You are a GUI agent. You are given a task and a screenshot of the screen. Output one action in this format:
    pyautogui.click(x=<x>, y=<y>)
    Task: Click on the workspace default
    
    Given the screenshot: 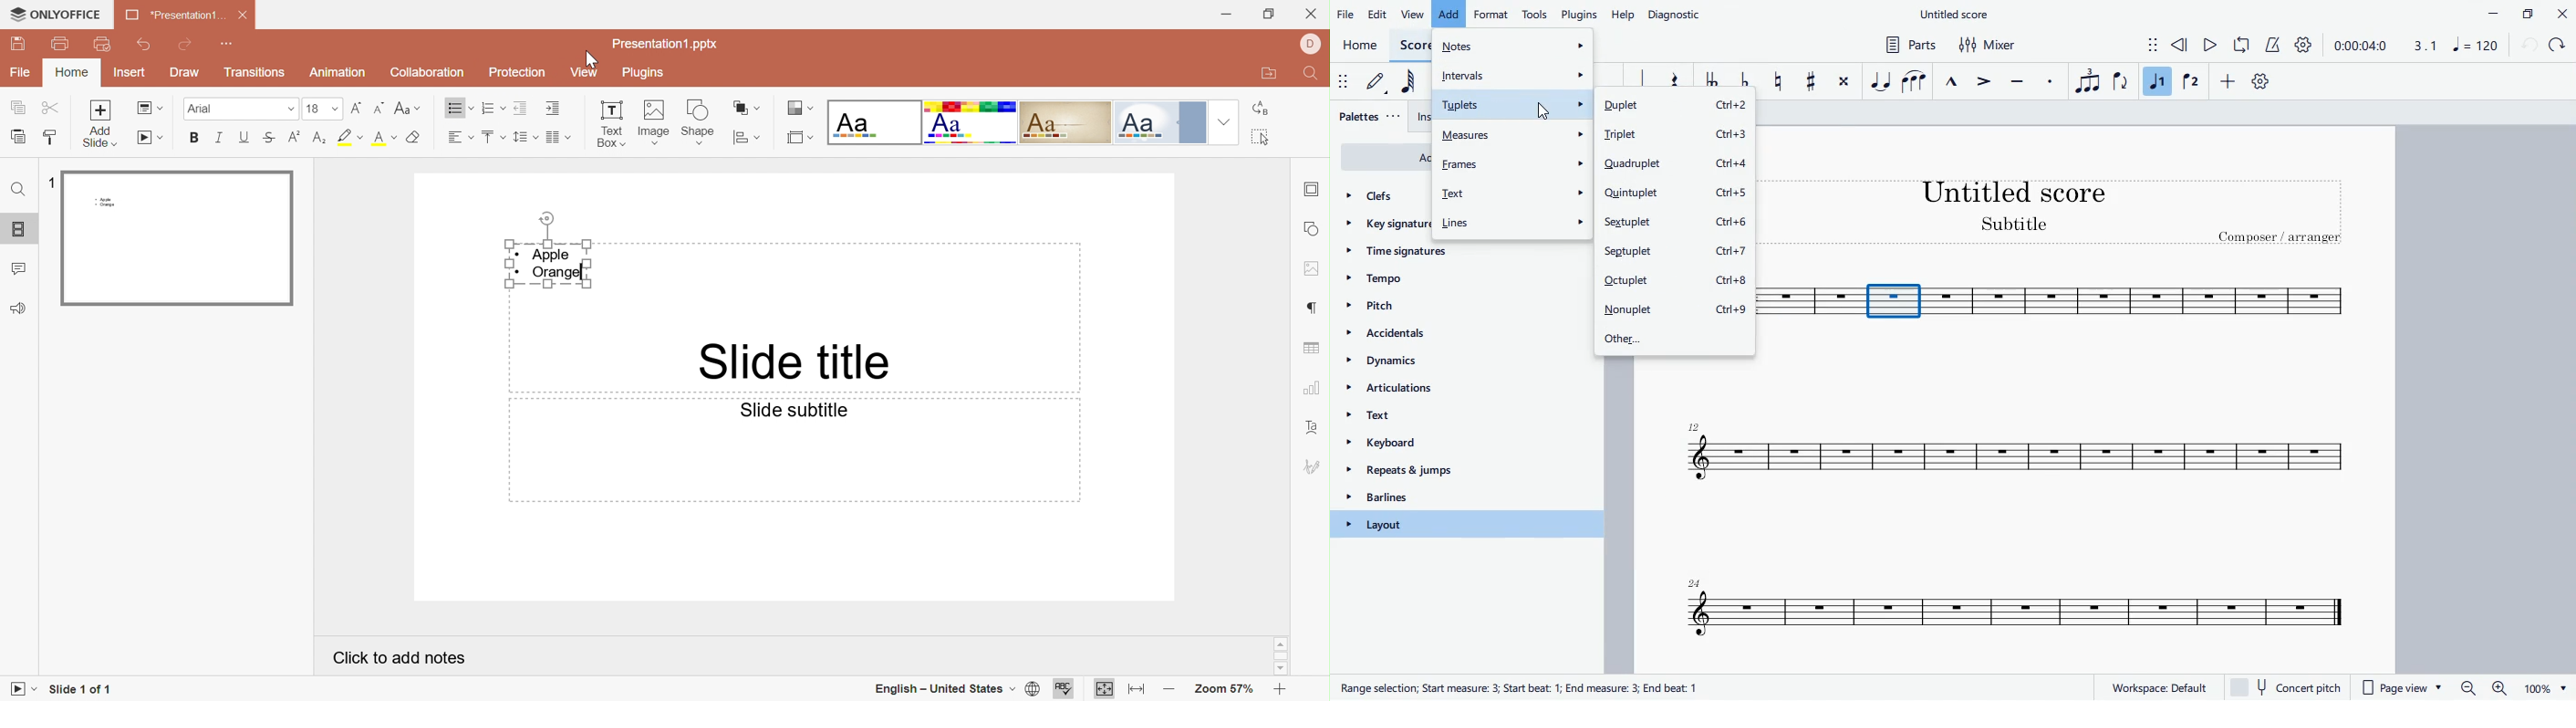 What is the action you would take?
    pyautogui.click(x=2158, y=686)
    